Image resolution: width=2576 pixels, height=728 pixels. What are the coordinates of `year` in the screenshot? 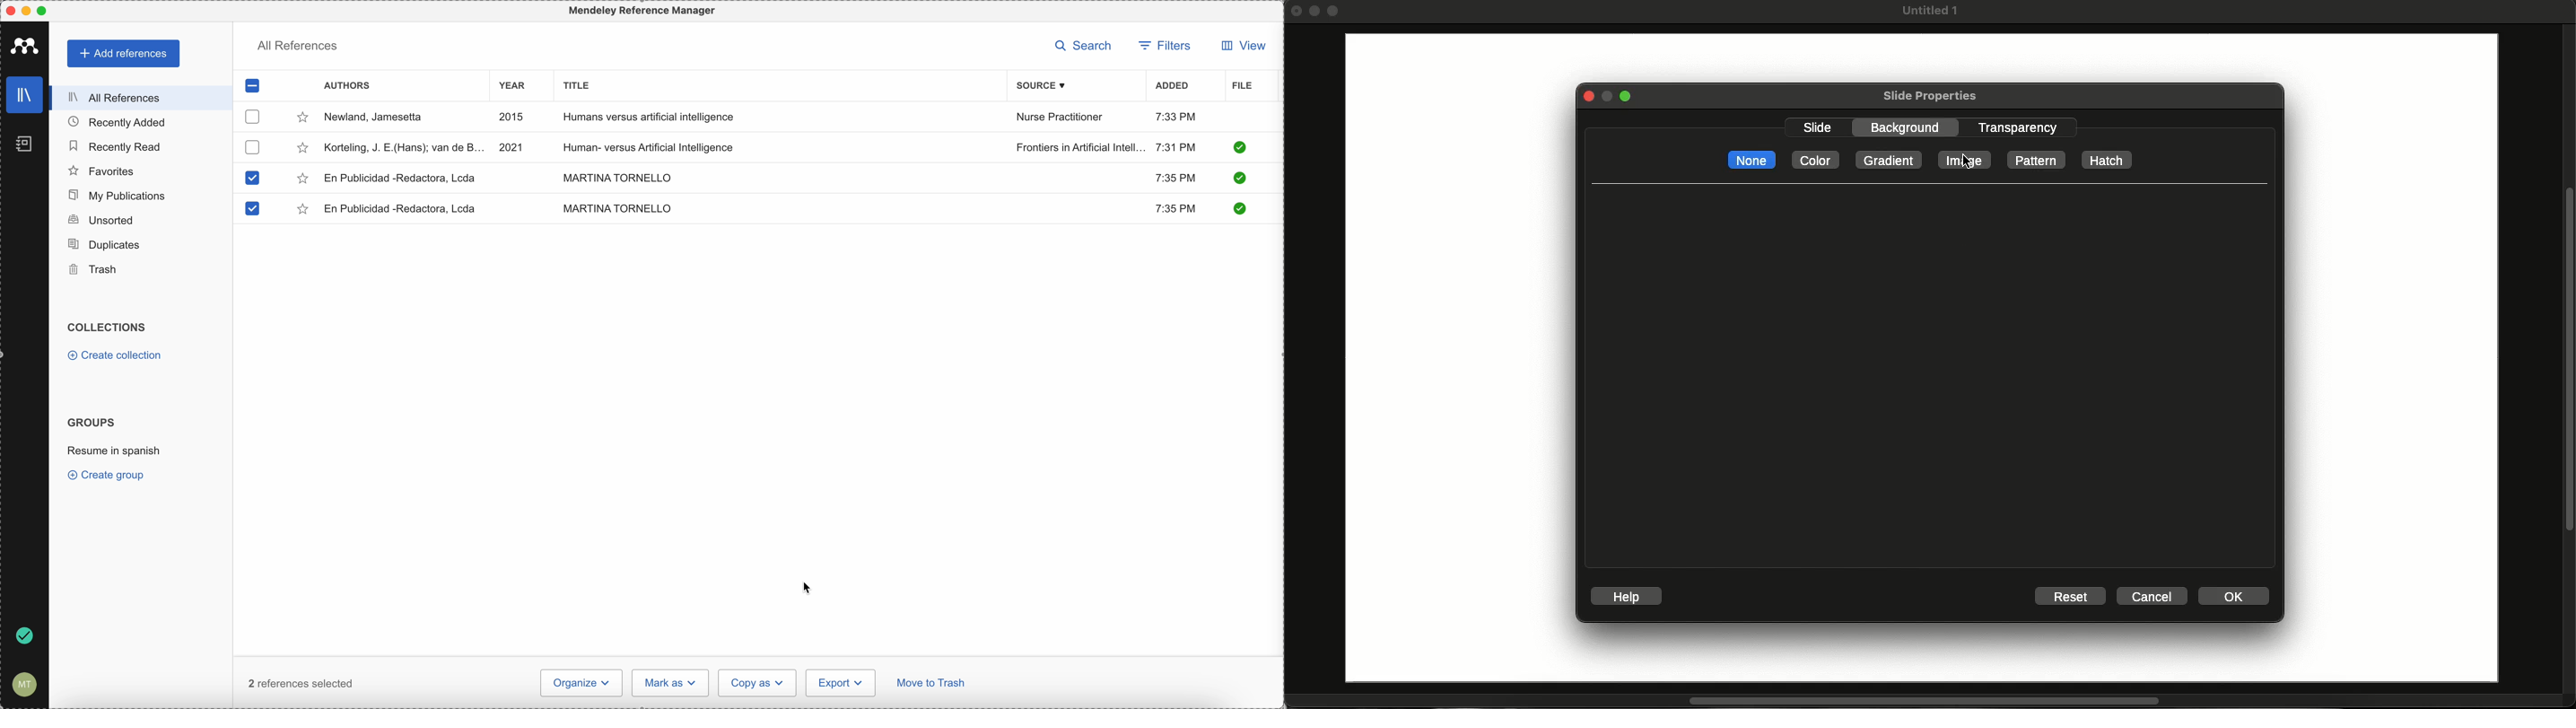 It's located at (519, 87).